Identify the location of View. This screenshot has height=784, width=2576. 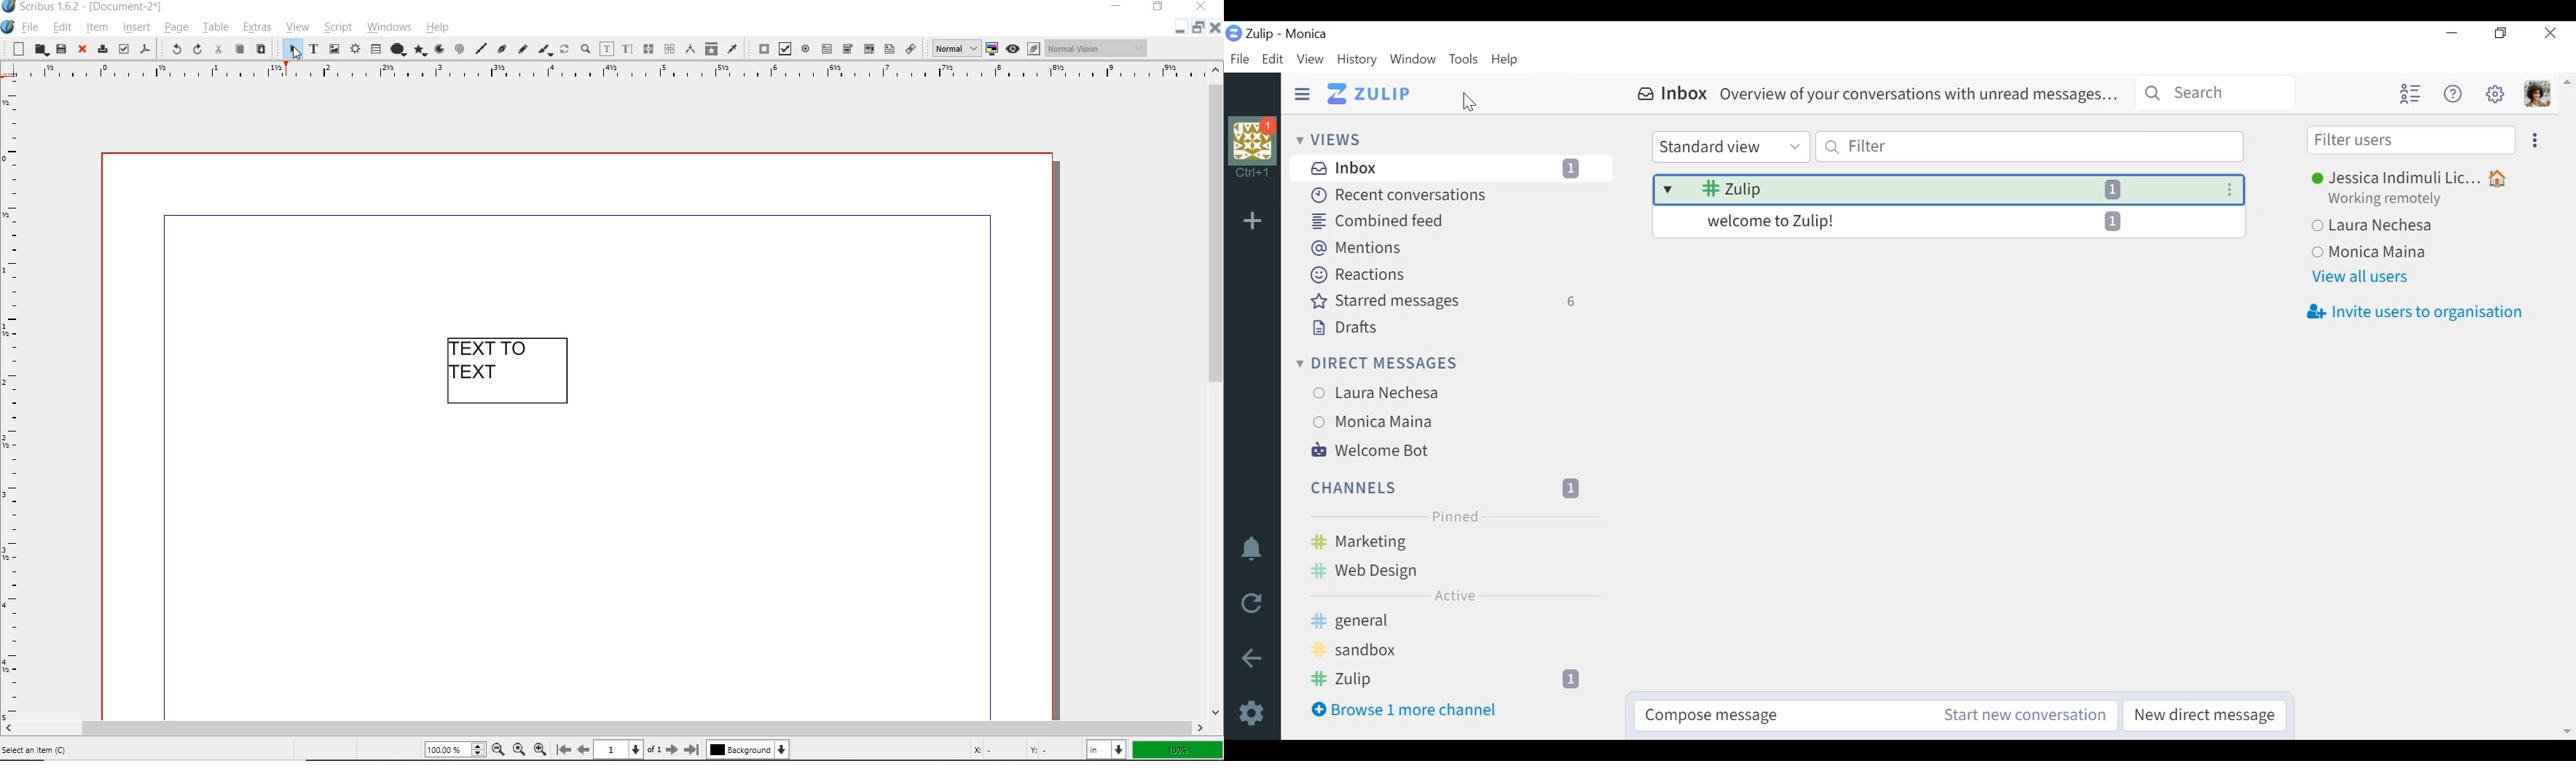
(1310, 58).